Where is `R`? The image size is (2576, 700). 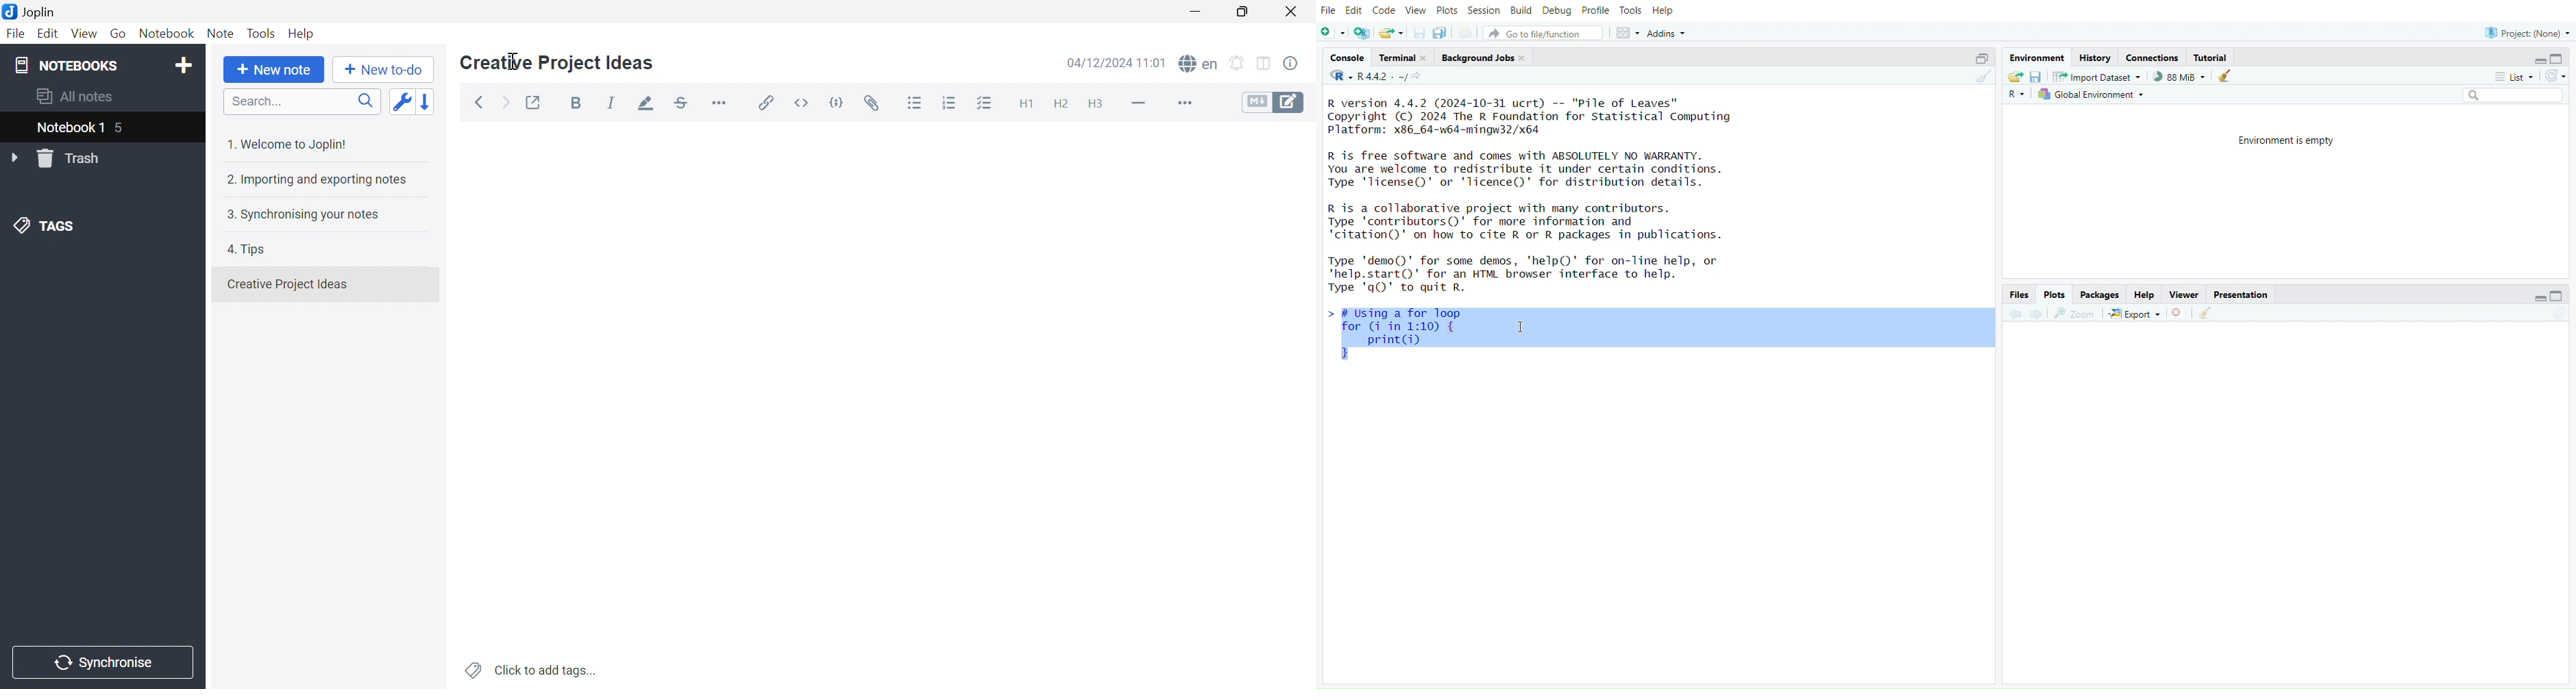 R is located at coordinates (2015, 96).